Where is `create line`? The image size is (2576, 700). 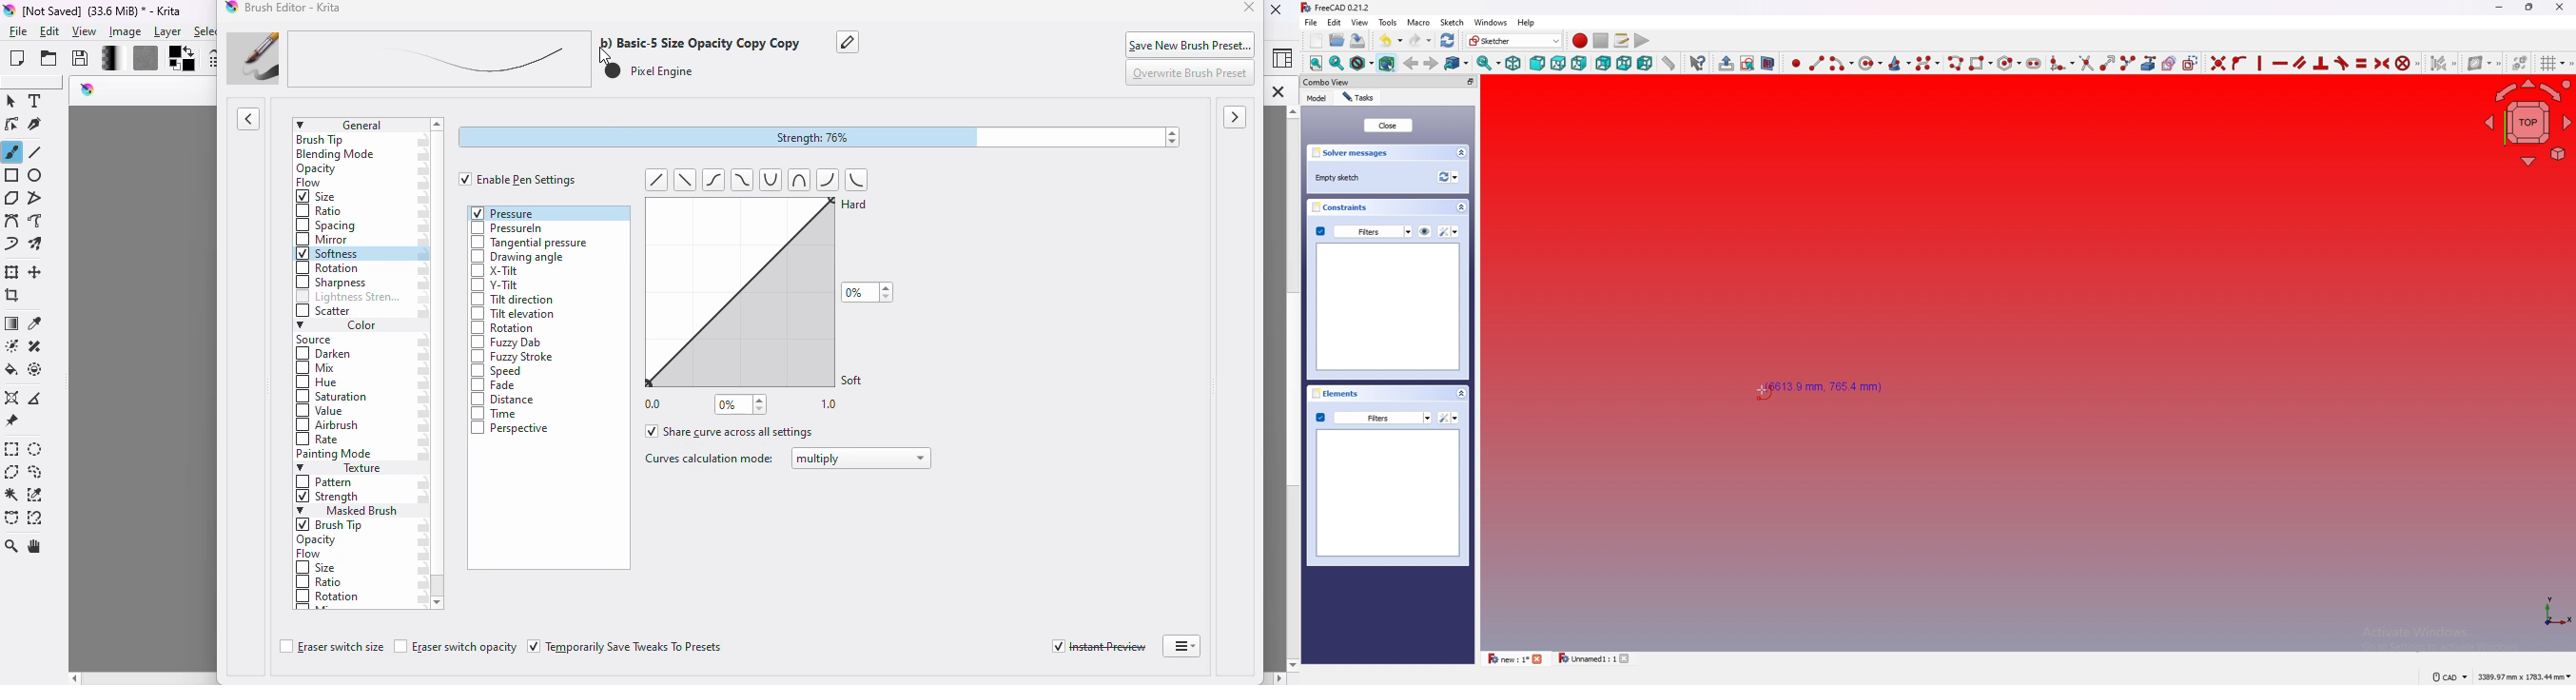 create line is located at coordinates (1817, 63).